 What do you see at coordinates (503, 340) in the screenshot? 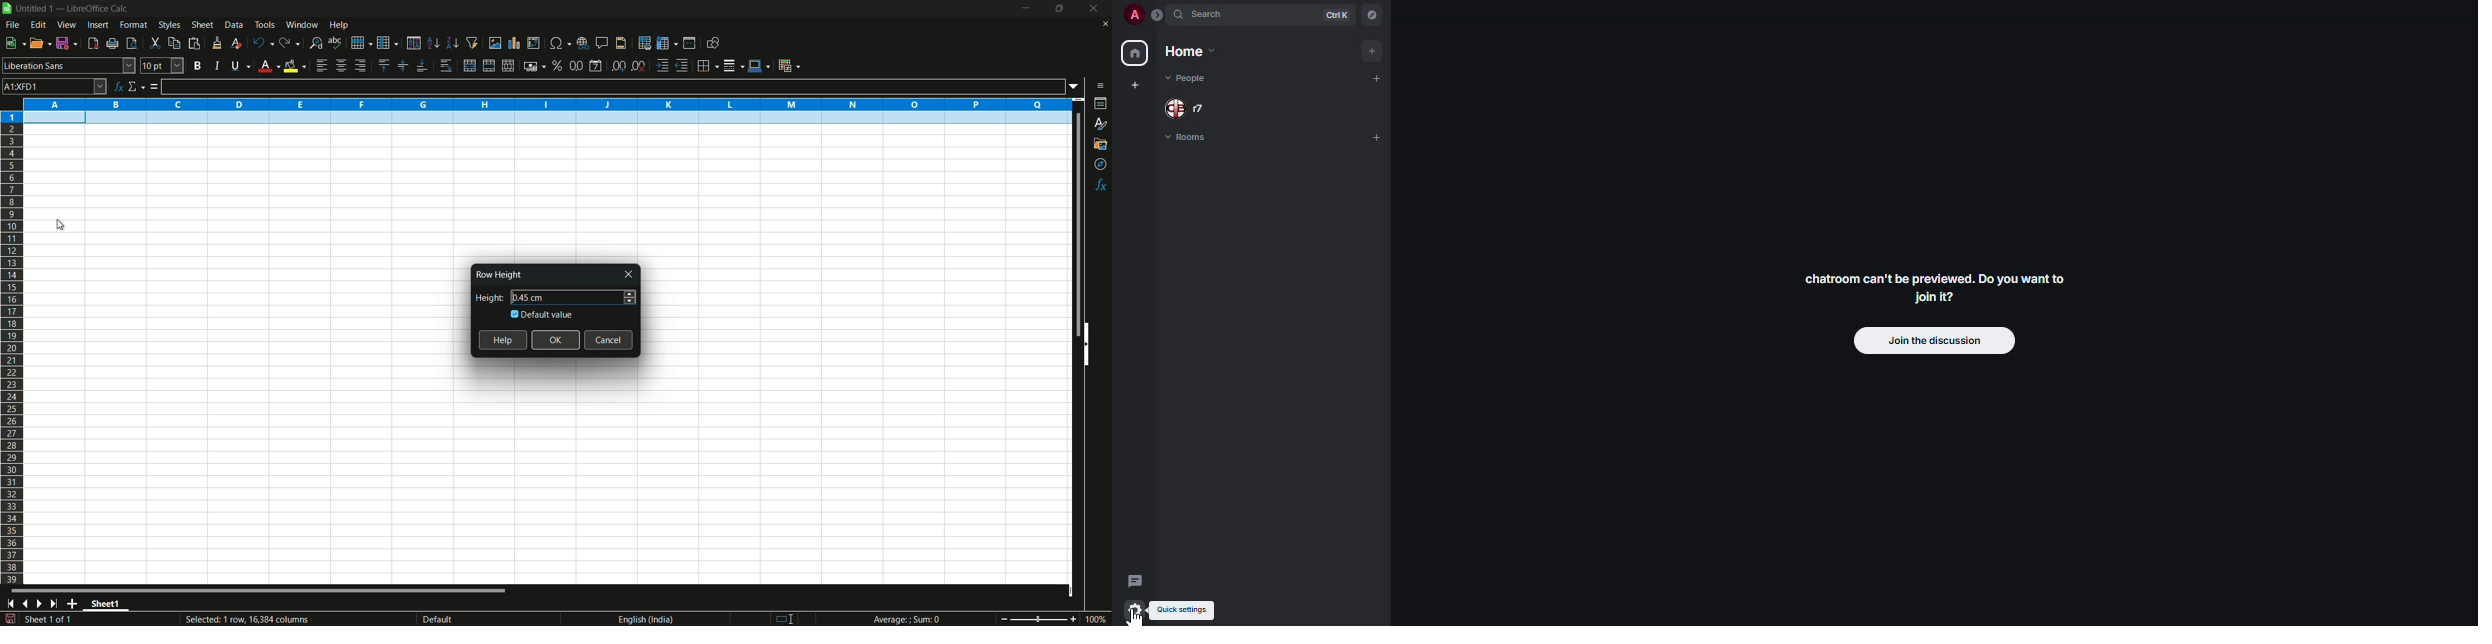
I see `help` at bounding box center [503, 340].